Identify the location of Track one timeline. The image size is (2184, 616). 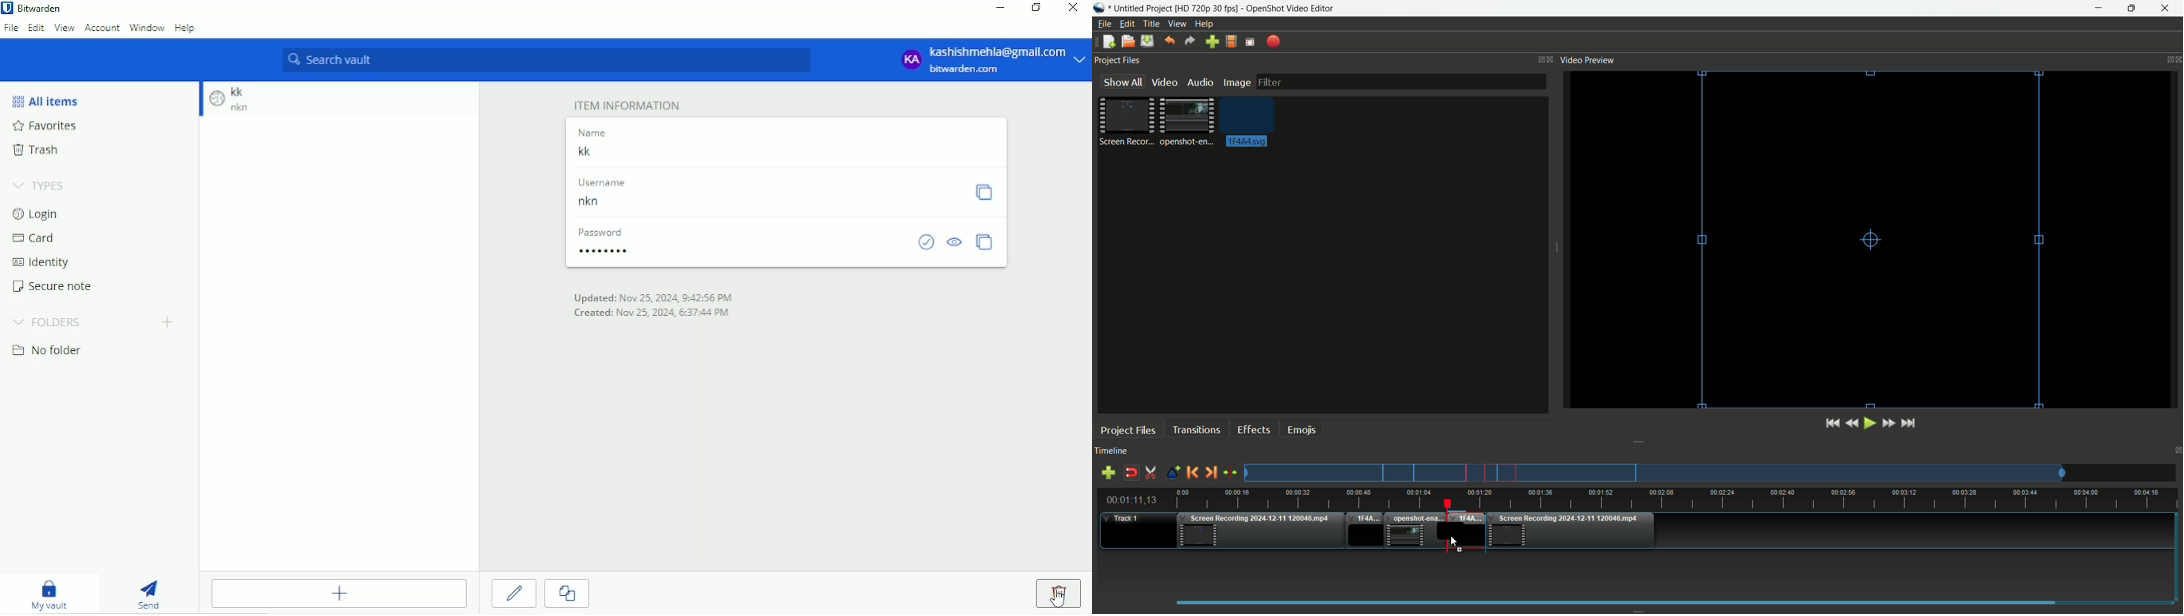
(1124, 519).